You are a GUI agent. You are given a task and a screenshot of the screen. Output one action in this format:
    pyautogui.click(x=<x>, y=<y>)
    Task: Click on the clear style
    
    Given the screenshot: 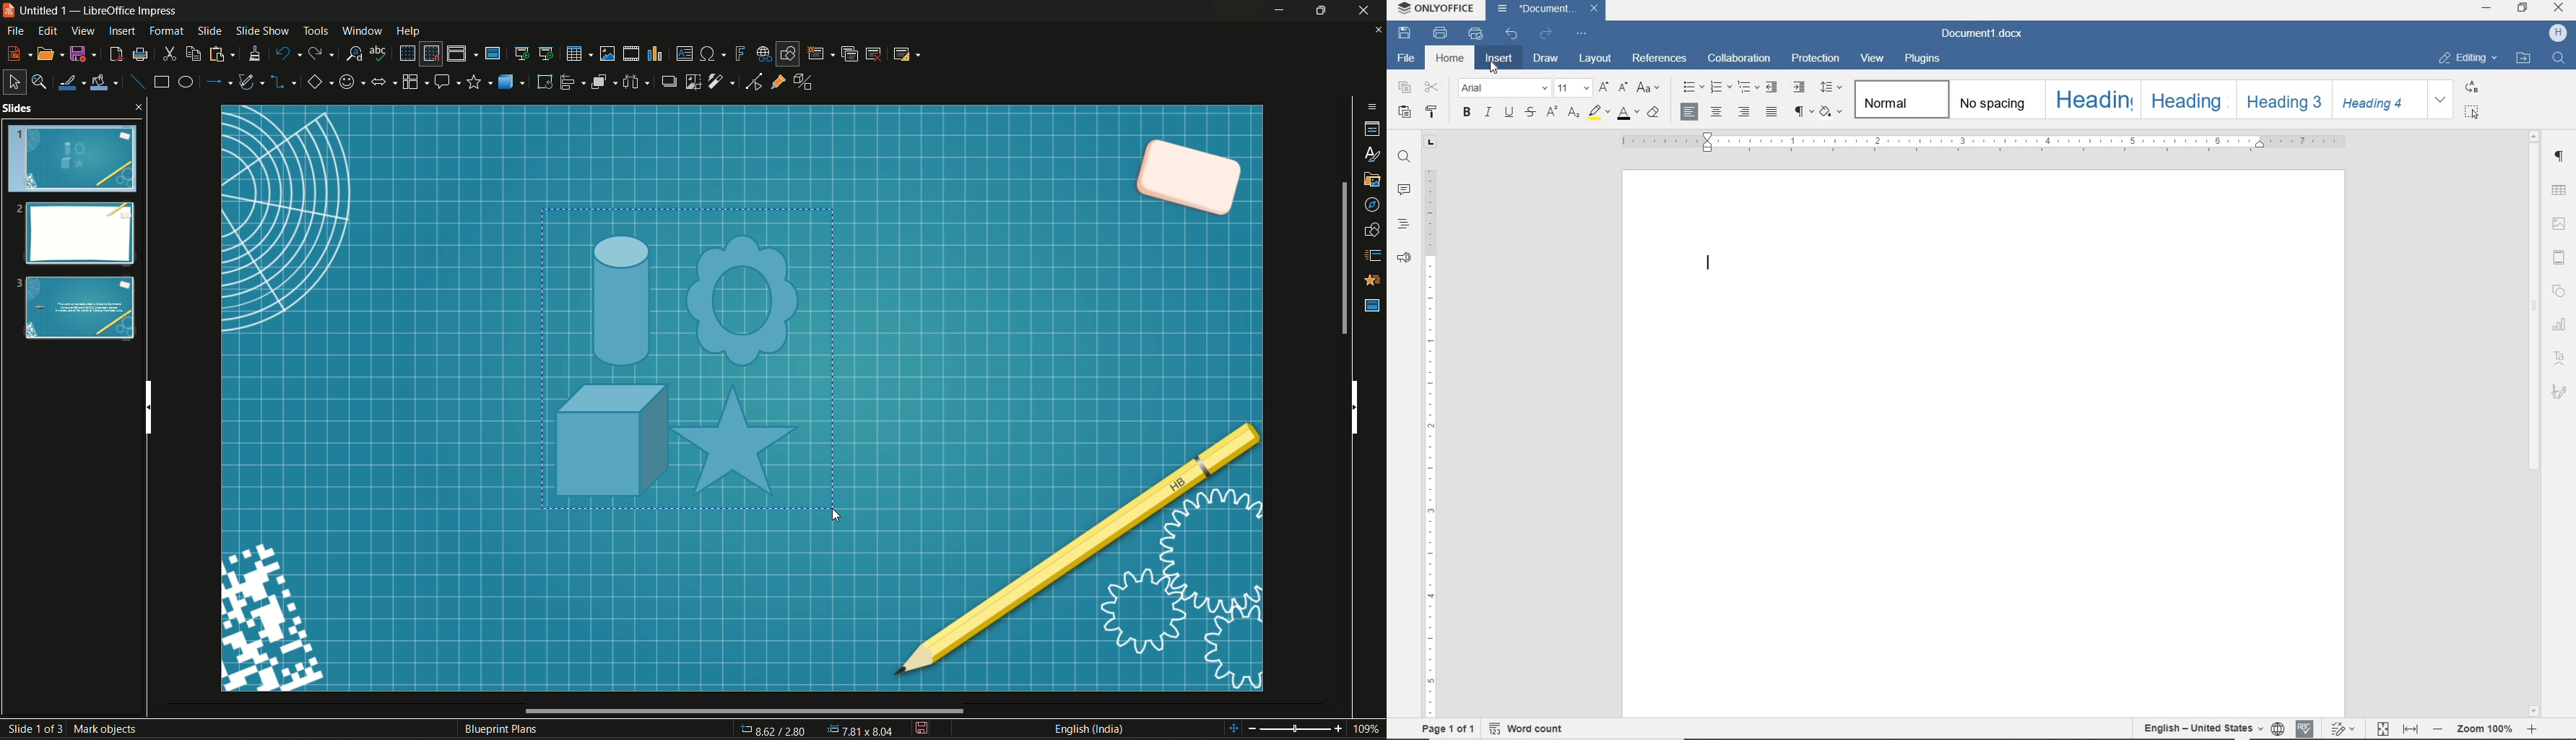 What is the action you would take?
    pyautogui.click(x=1654, y=113)
    